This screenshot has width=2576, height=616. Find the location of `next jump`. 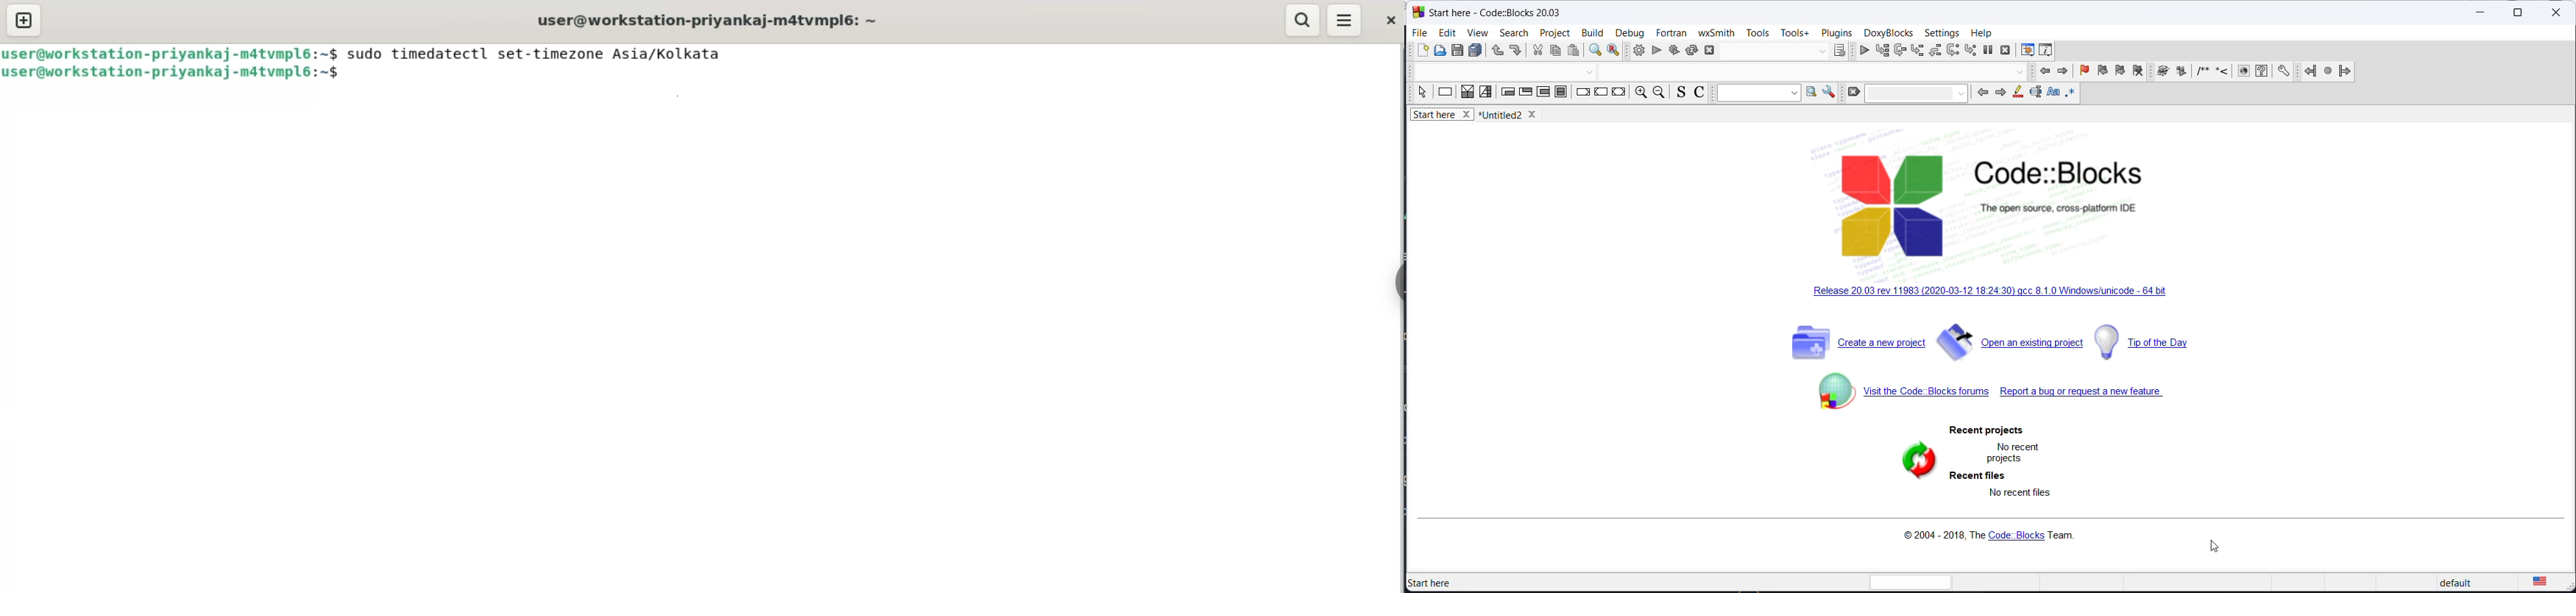

next jump is located at coordinates (2327, 73).